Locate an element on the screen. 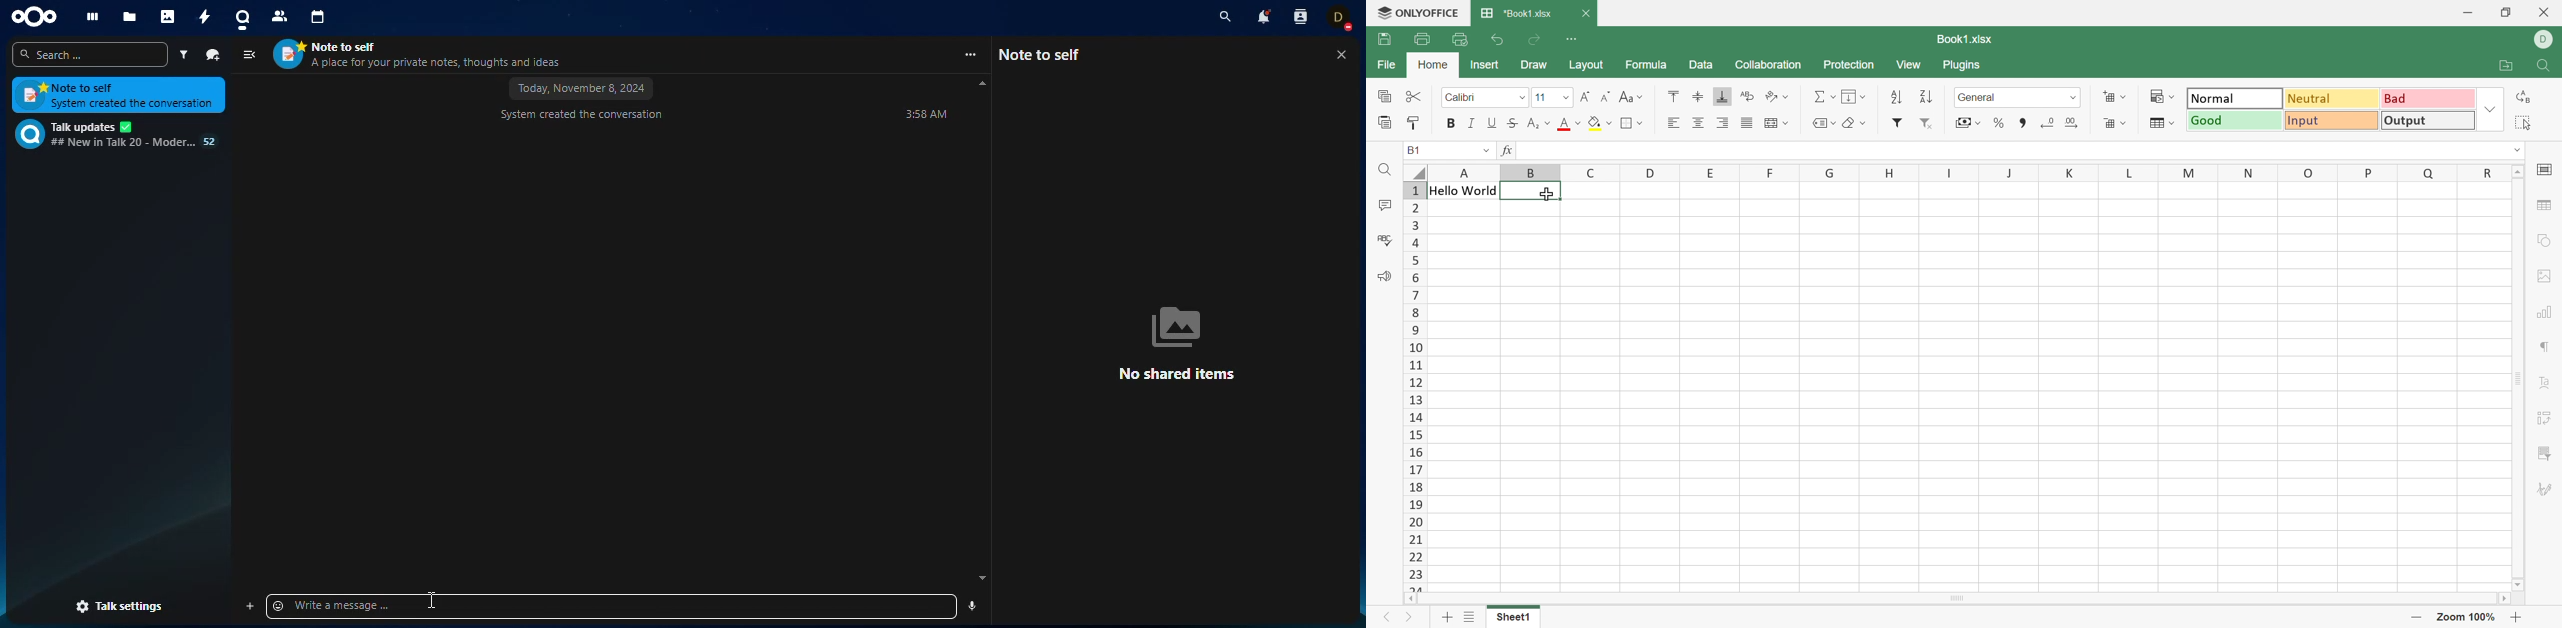  no shared items is located at coordinates (1186, 342).